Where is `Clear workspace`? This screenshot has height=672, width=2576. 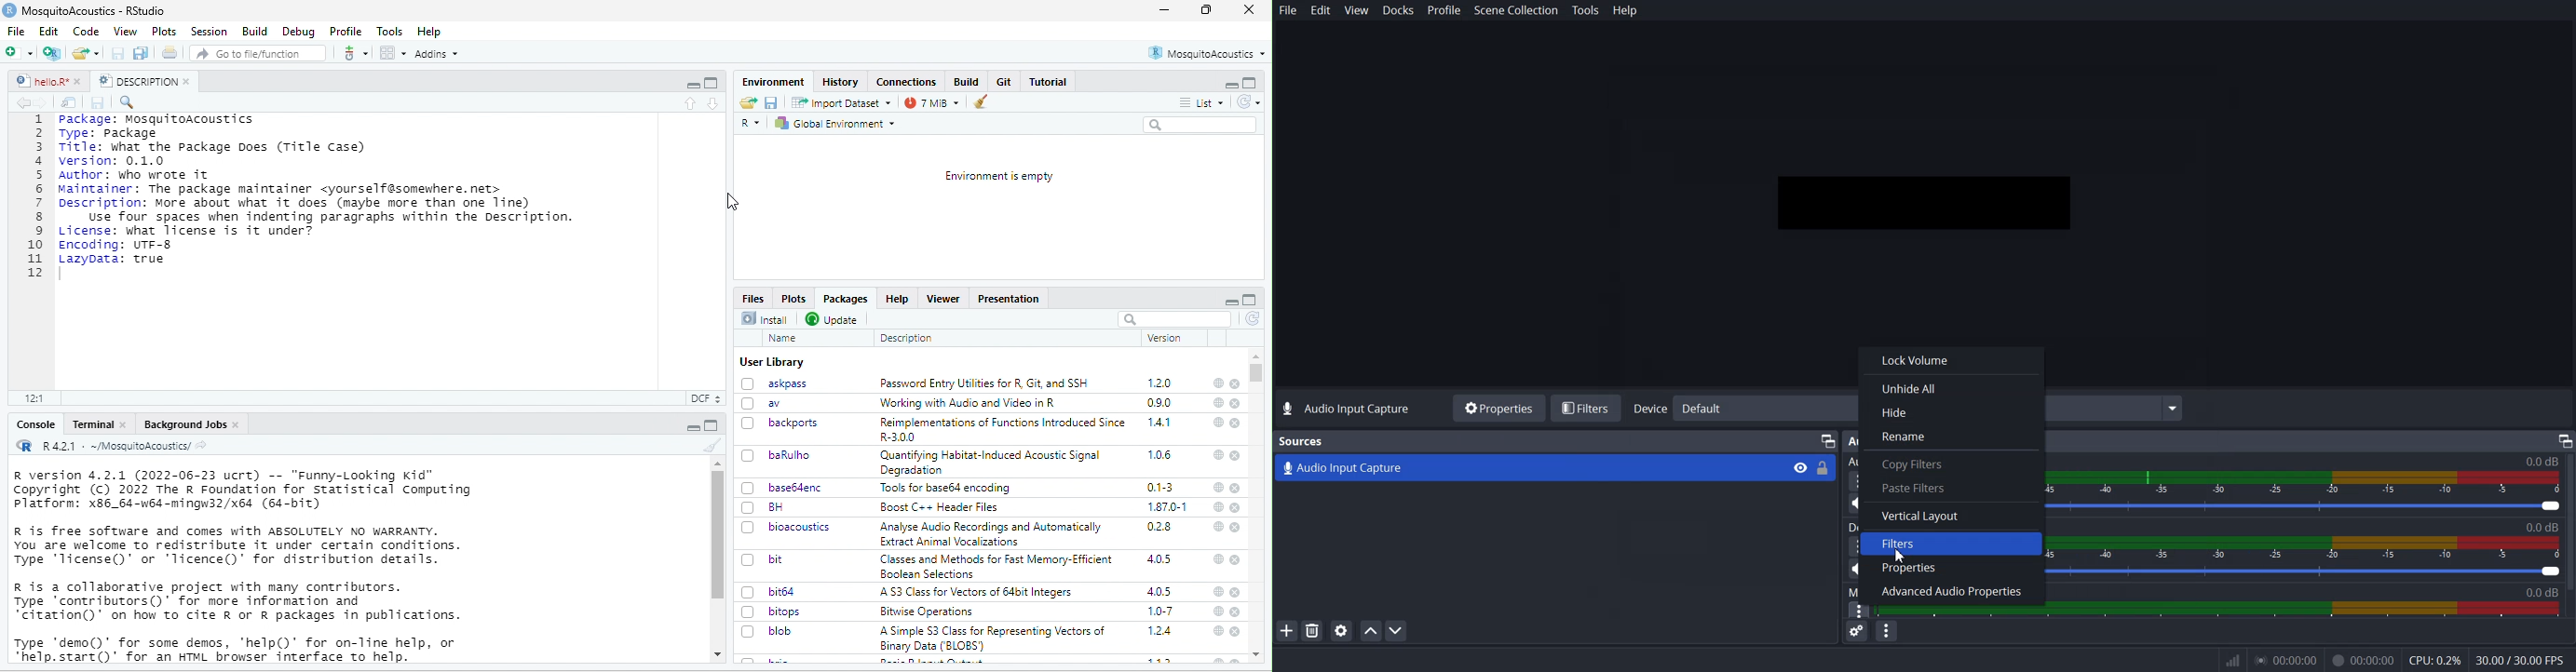 Clear workspace is located at coordinates (984, 101).